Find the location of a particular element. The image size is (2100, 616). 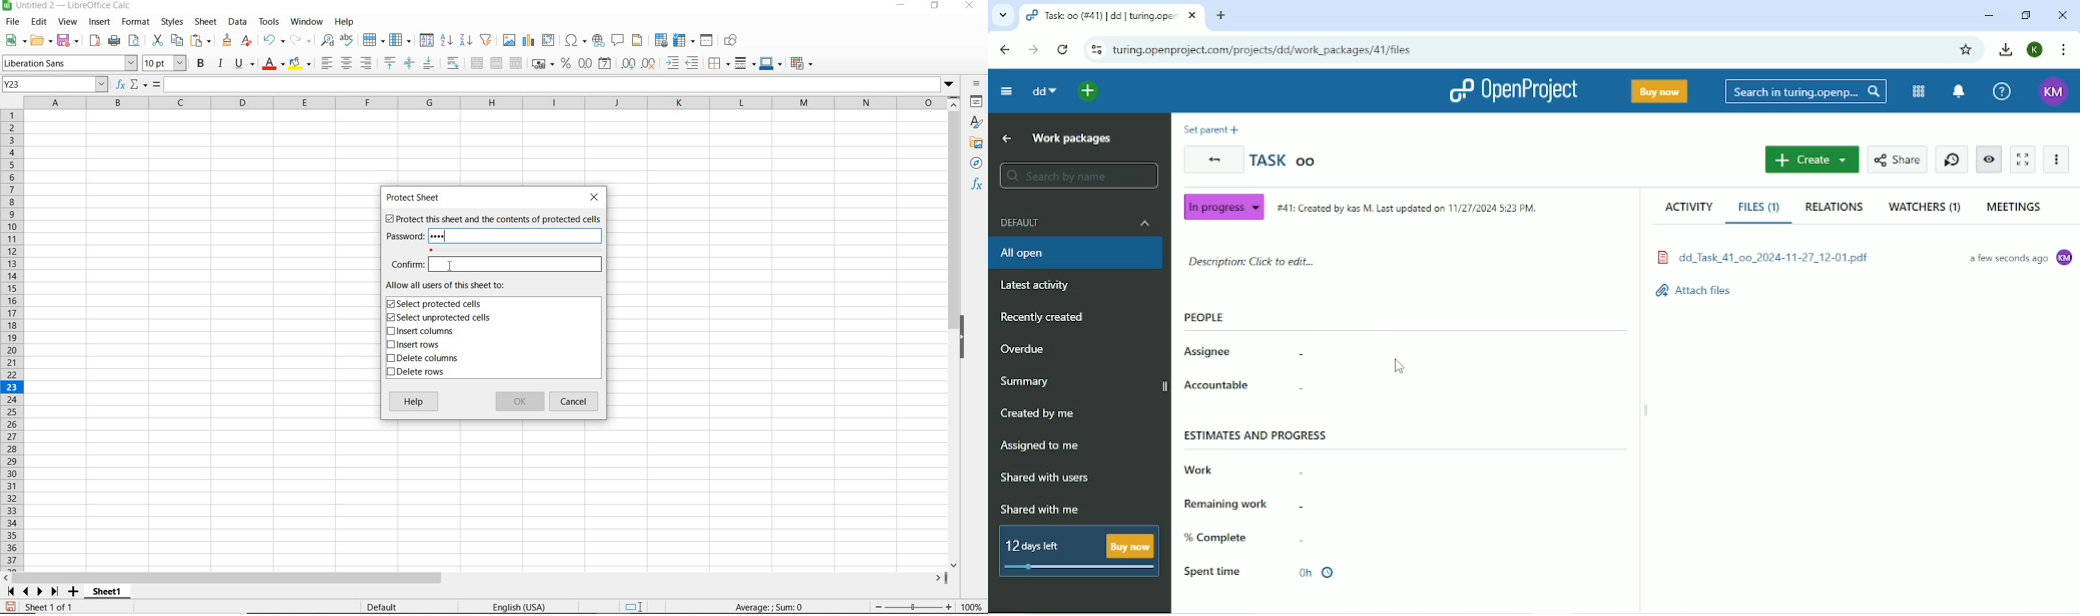

CUT is located at coordinates (156, 39).